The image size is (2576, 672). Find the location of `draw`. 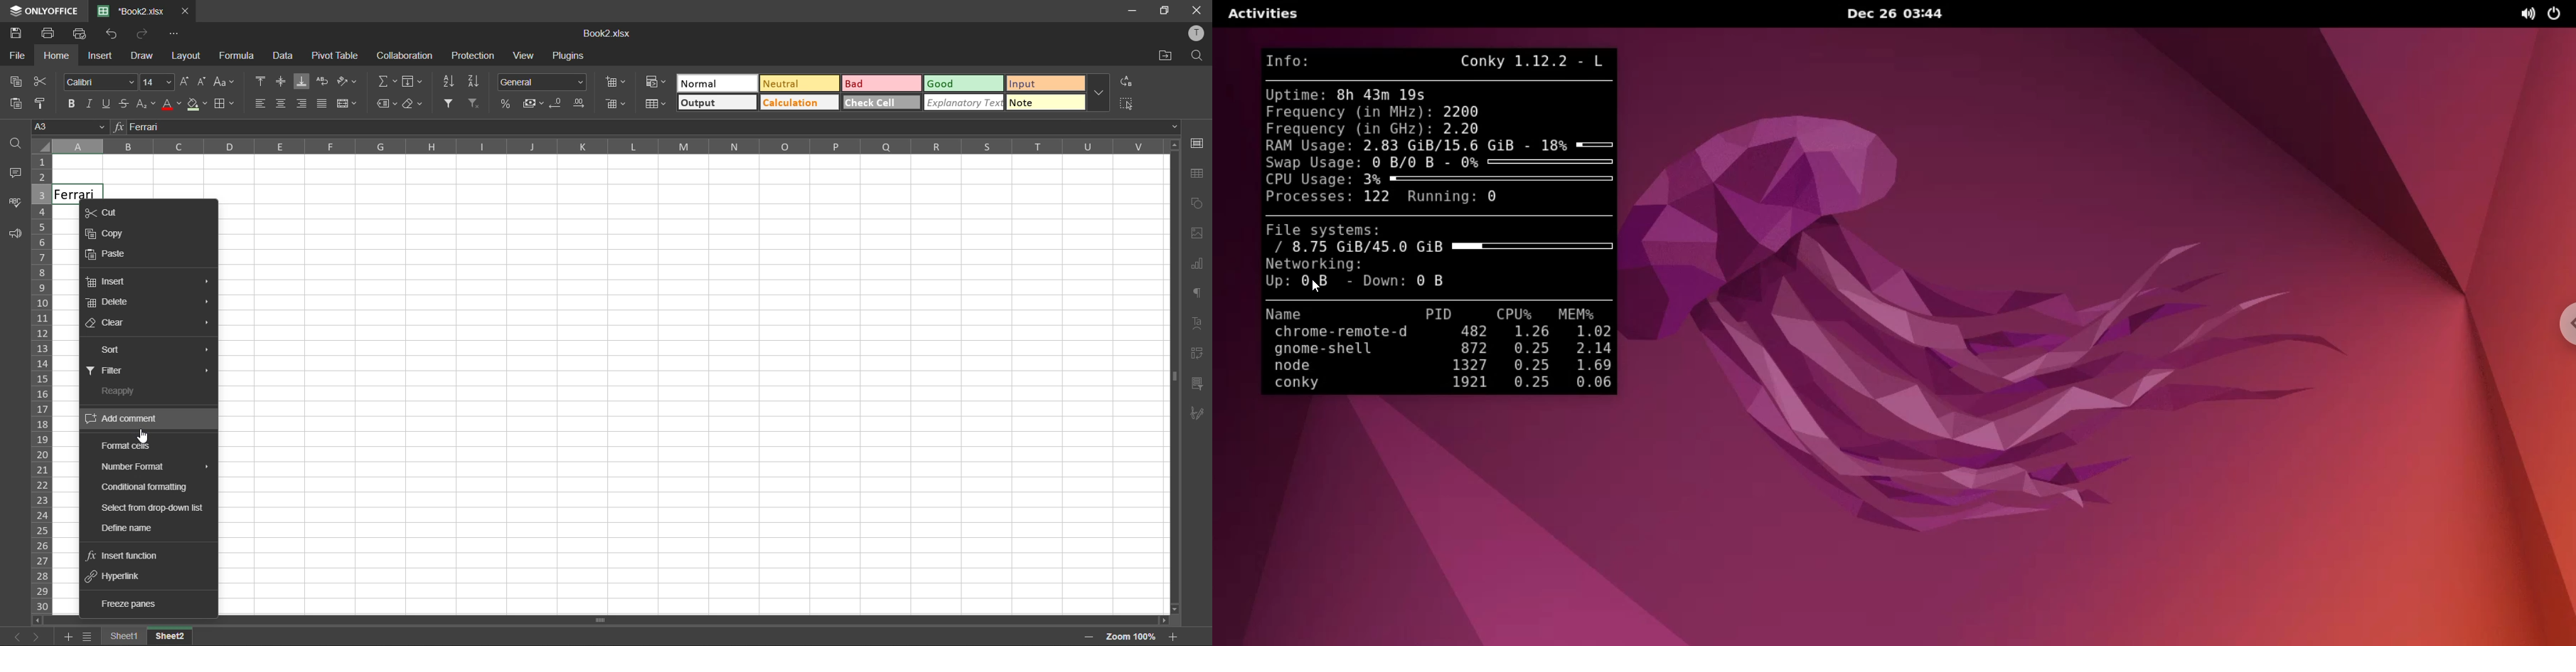

draw is located at coordinates (145, 57).